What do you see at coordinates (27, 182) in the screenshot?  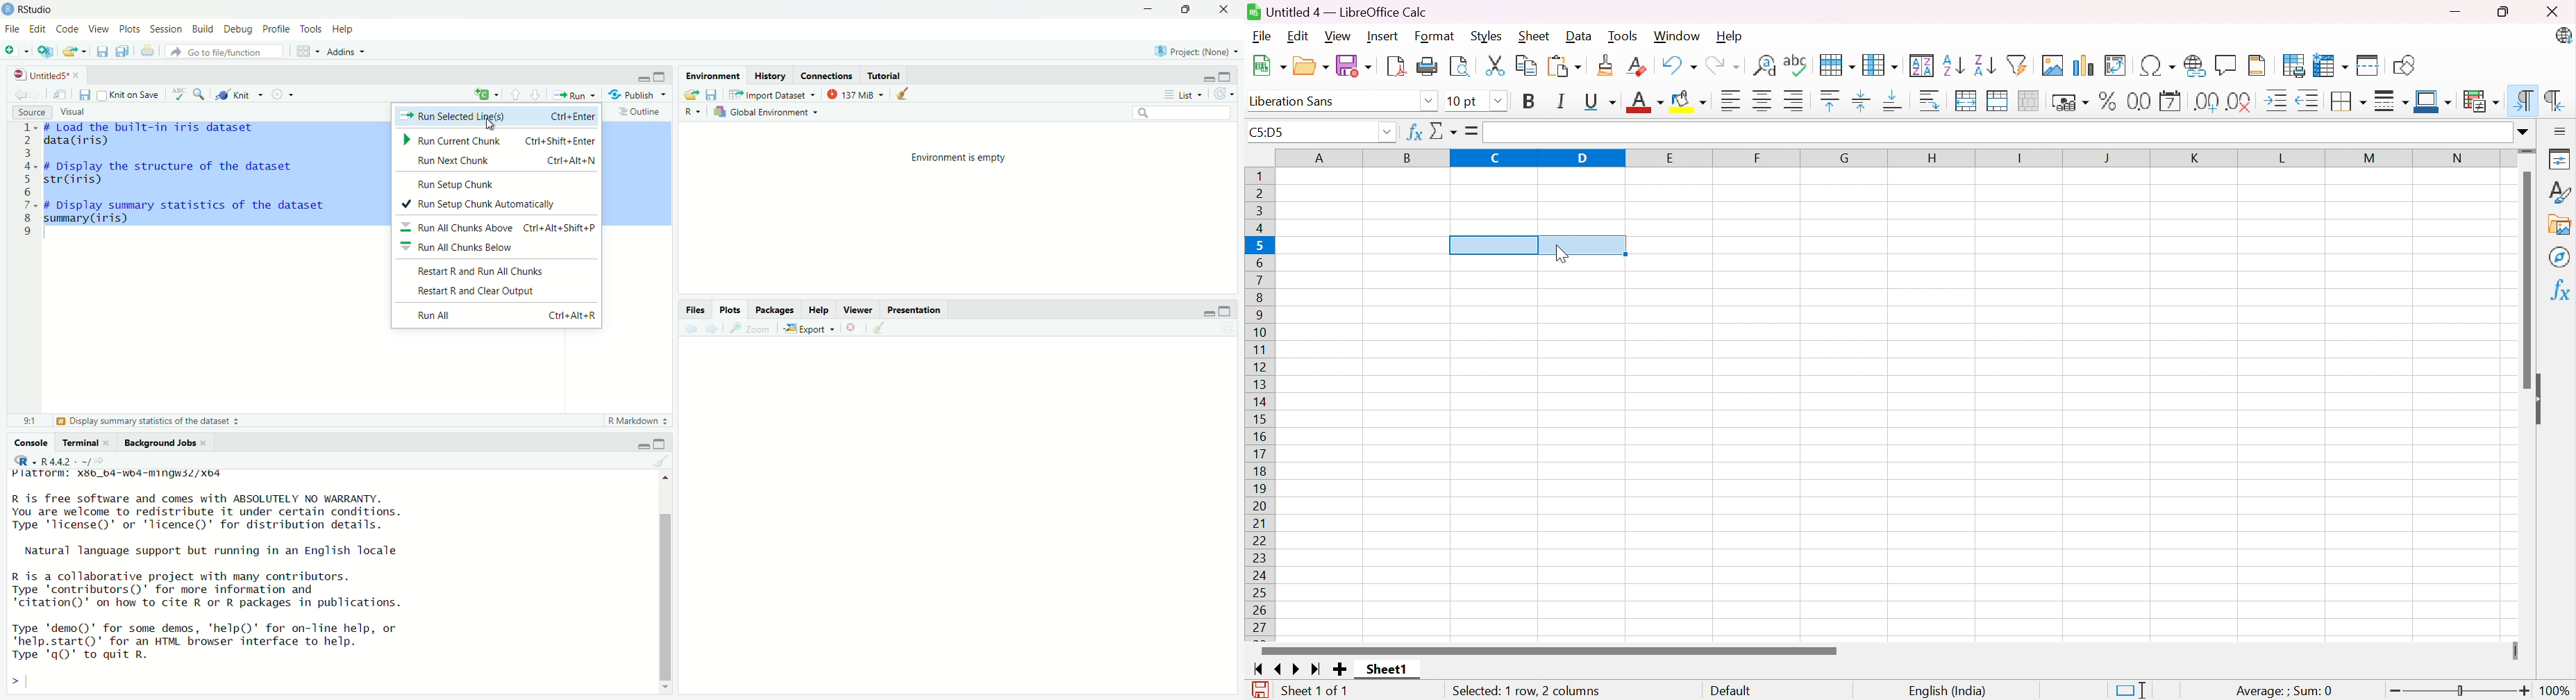 I see `Line numbers` at bounding box center [27, 182].